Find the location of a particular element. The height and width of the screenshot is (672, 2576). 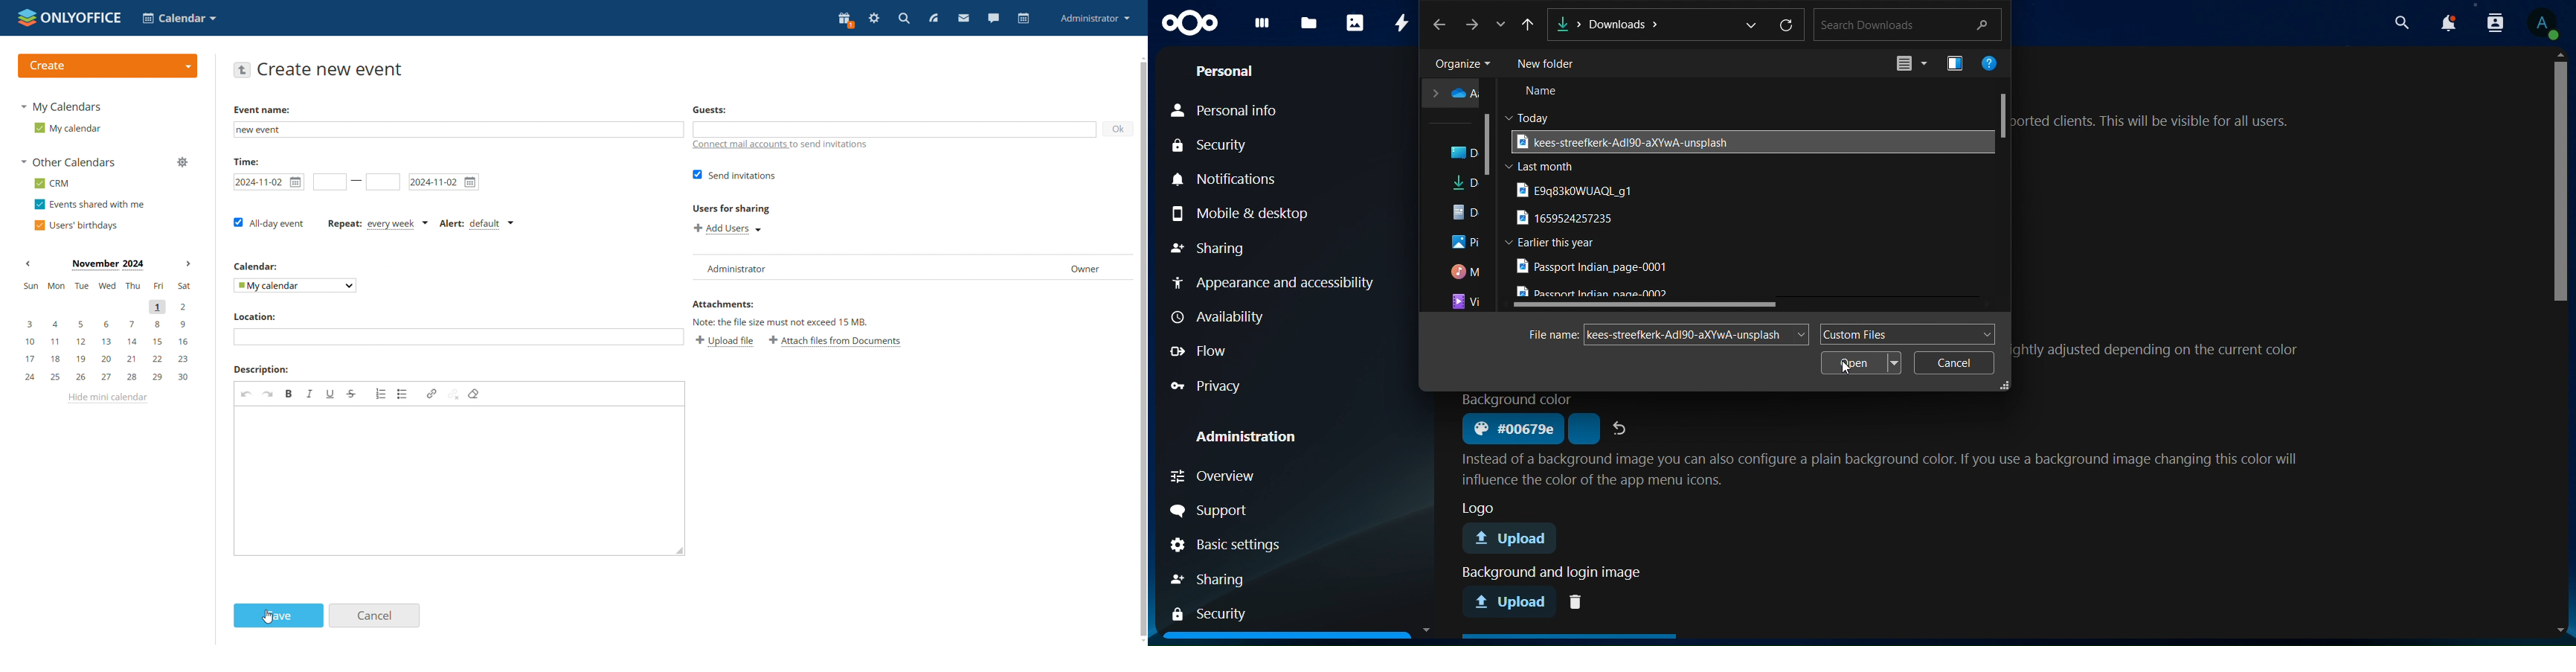

Next month is located at coordinates (188, 263).